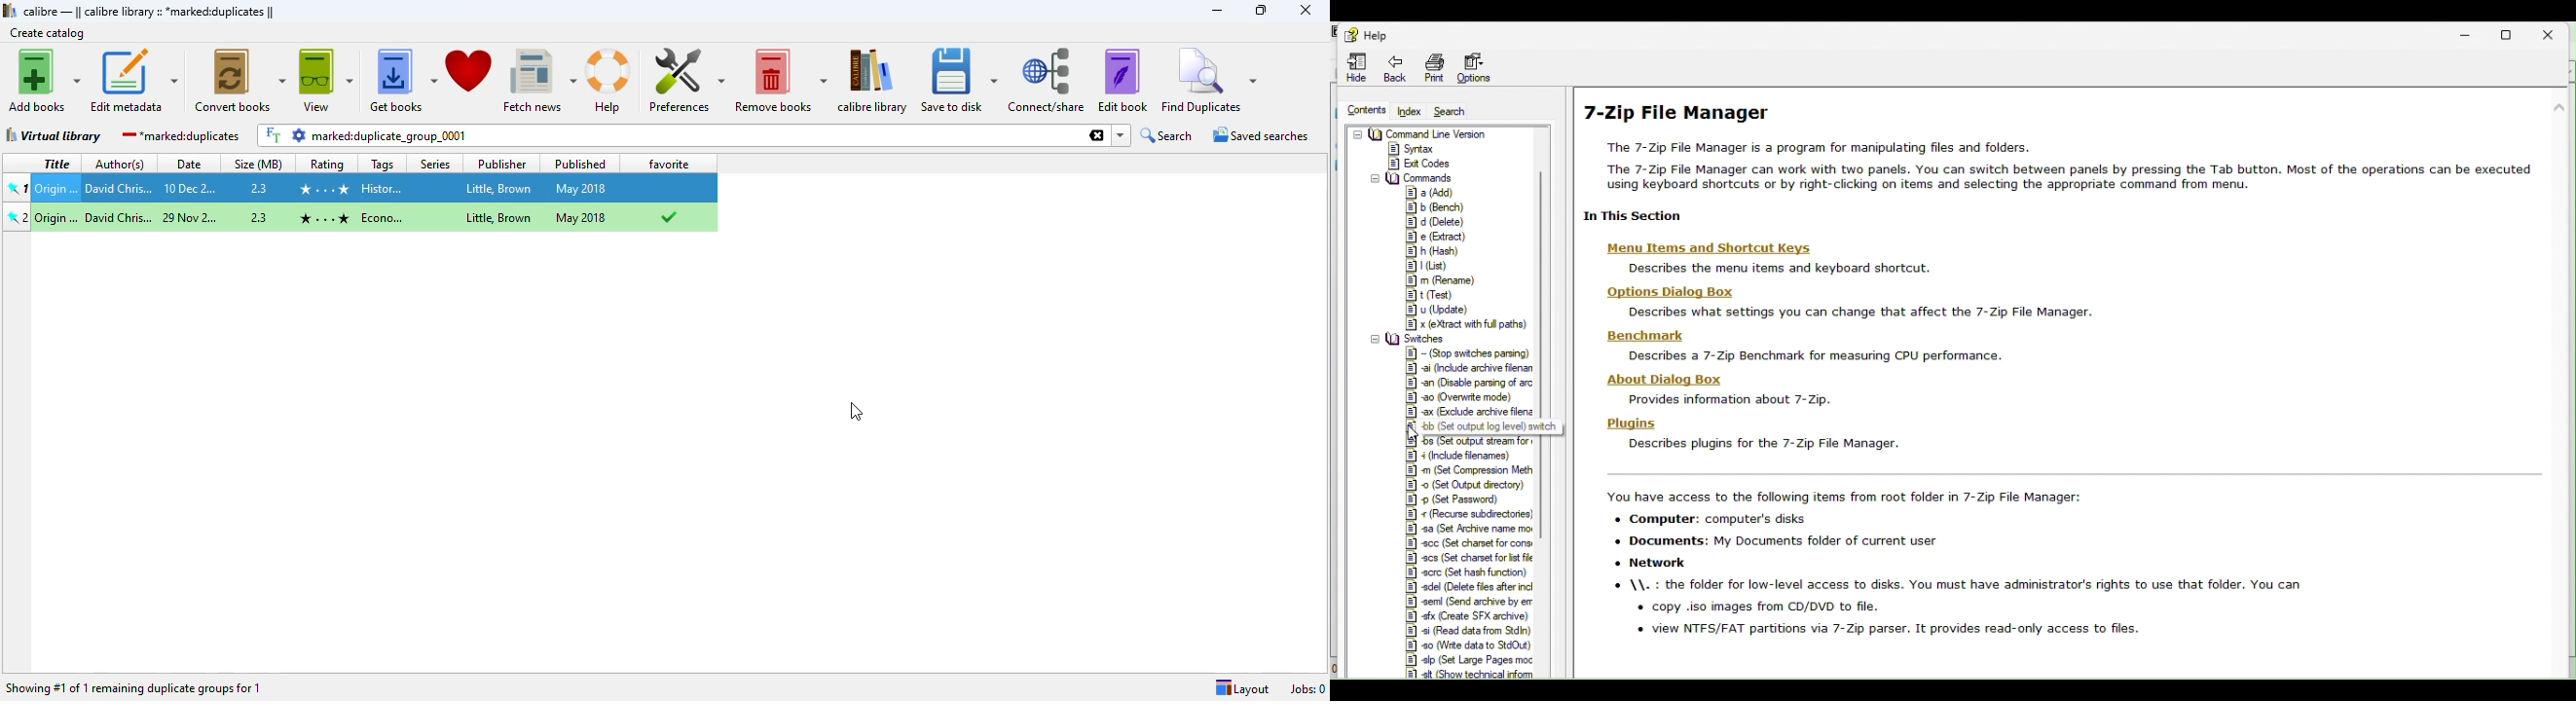 The image size is (2576, 728). Describe the element at coordinates (1485, 68) in the screenshot. I see `Options` at that location.